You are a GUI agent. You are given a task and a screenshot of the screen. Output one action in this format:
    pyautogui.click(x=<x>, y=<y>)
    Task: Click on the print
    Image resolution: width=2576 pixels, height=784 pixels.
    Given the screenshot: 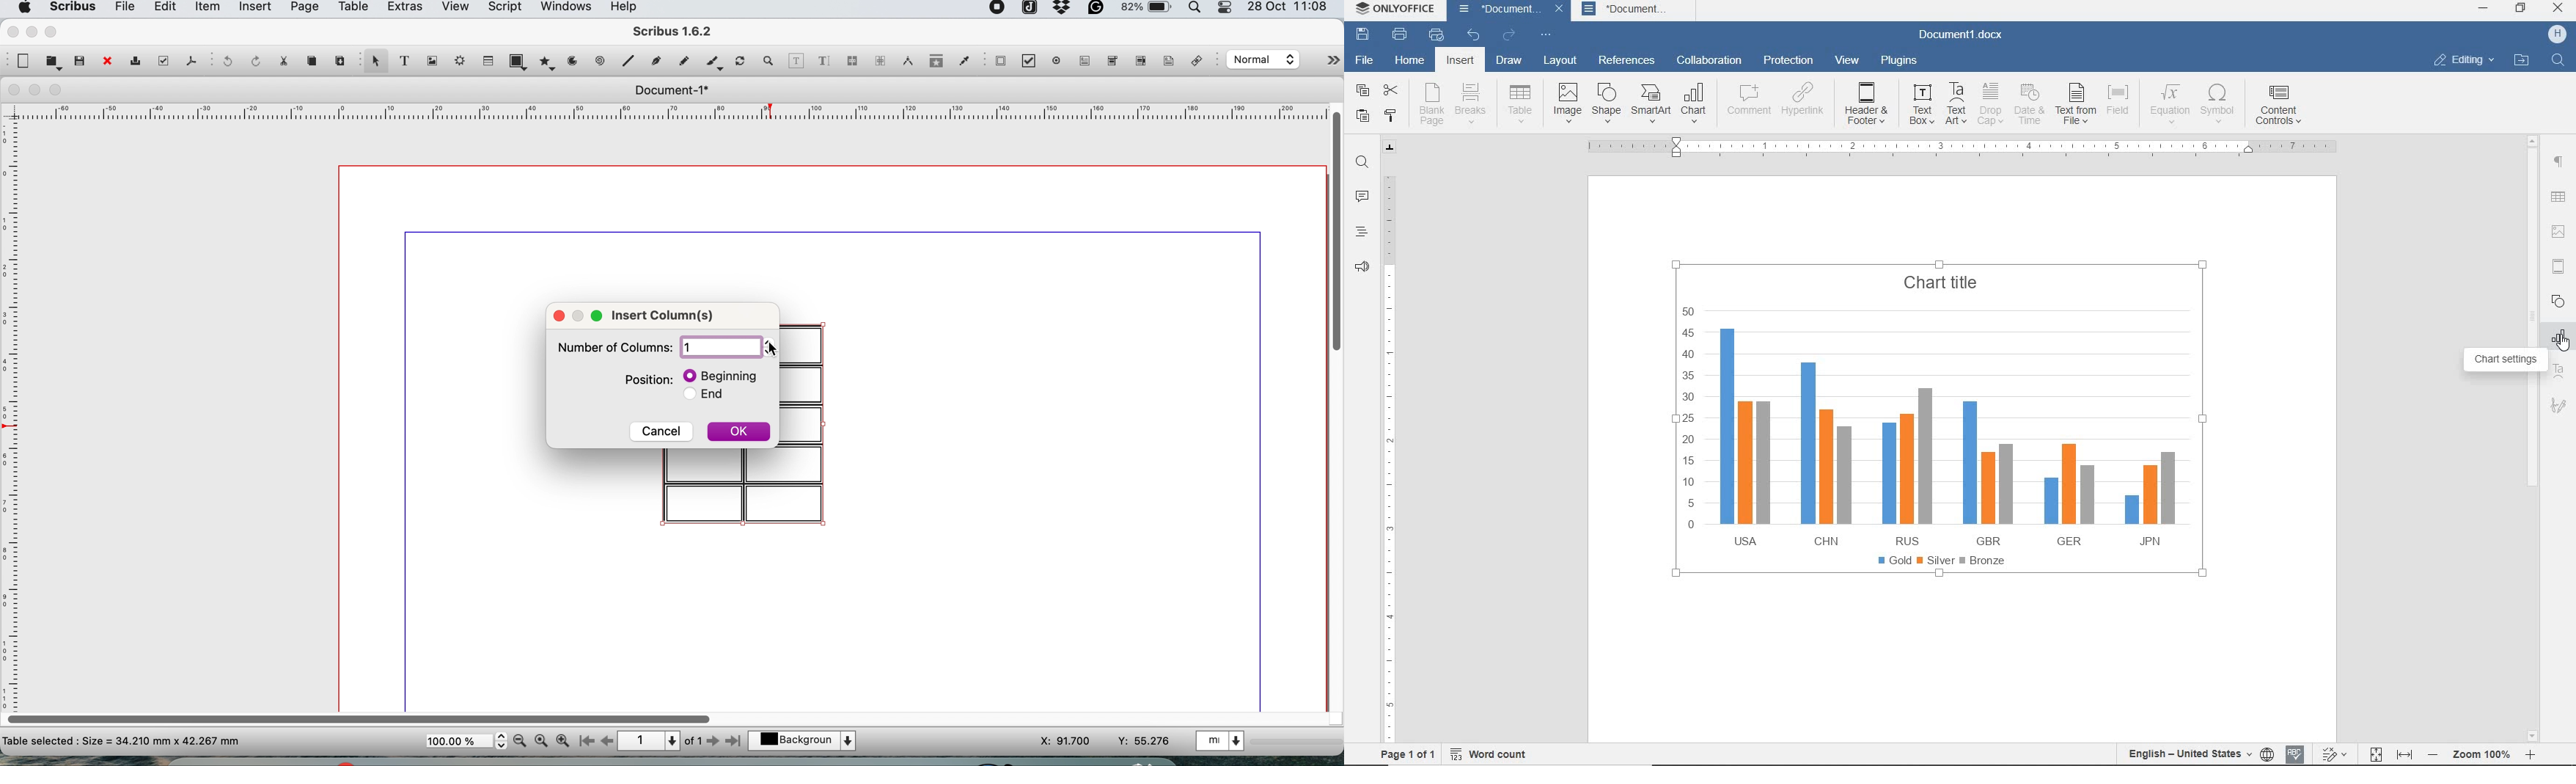 What is the action you would take?
    pyautogui.click(x=1399, y=35)
    